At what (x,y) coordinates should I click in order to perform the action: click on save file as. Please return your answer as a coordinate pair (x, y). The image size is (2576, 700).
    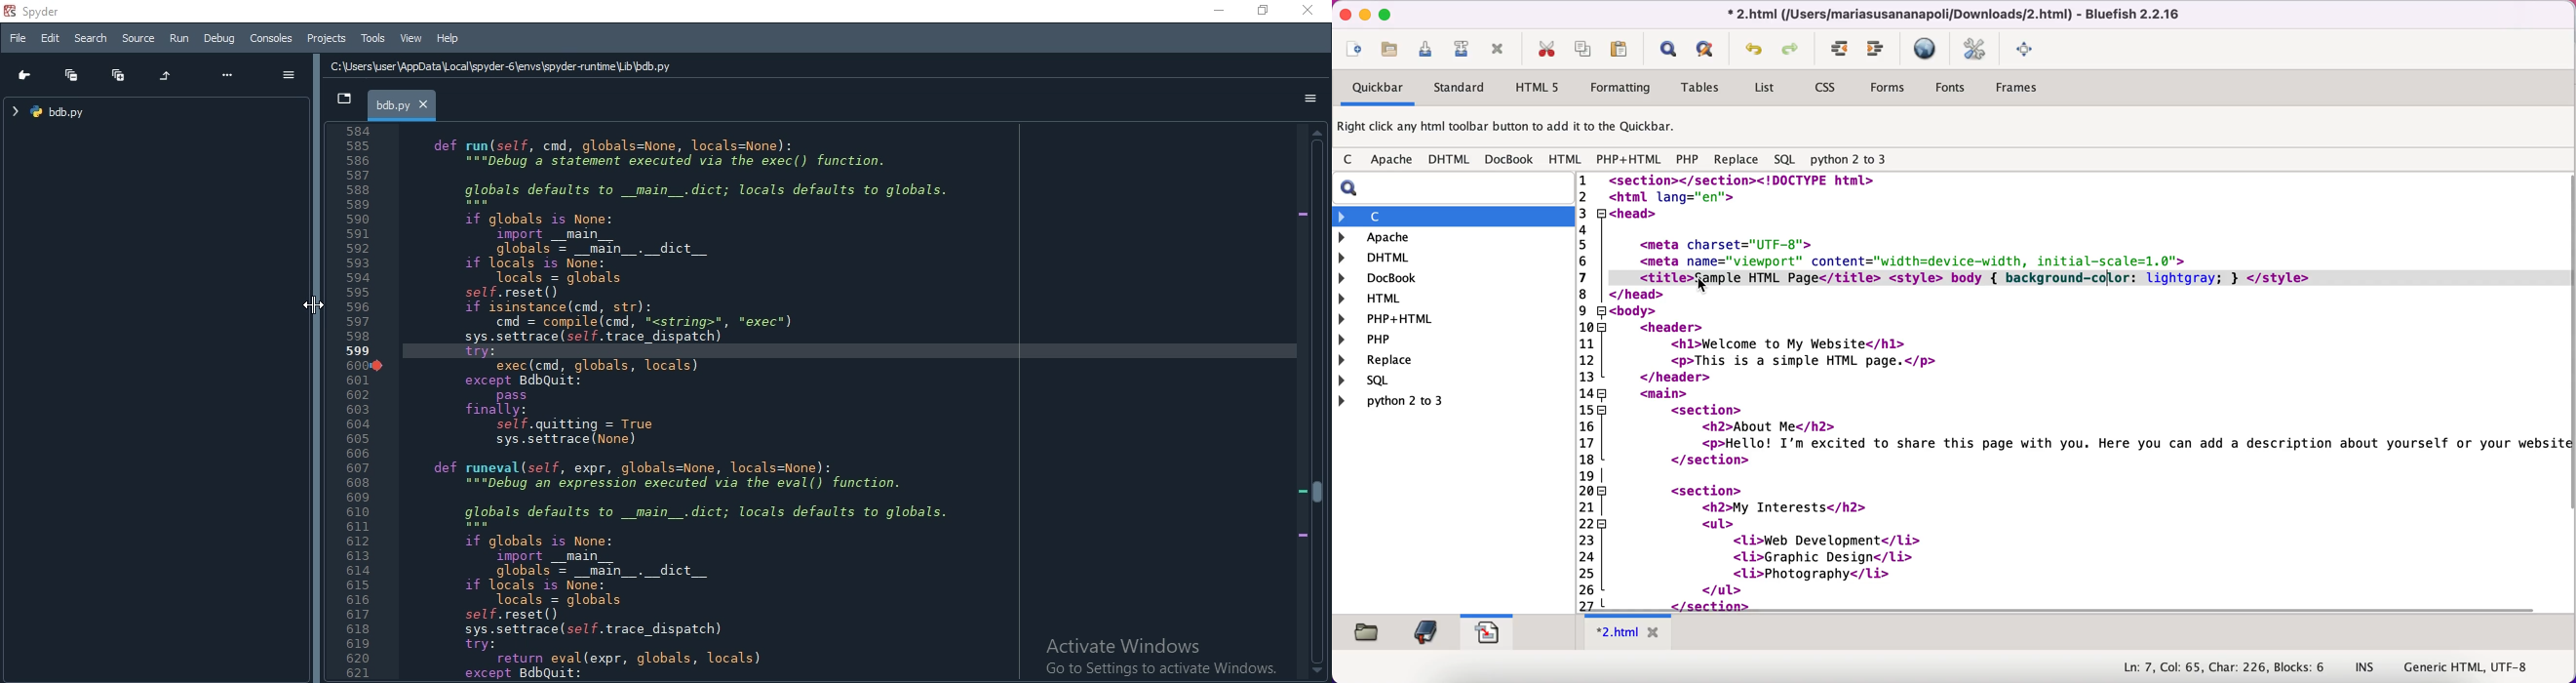
    Looking at the image, I should click on (1460, 49).